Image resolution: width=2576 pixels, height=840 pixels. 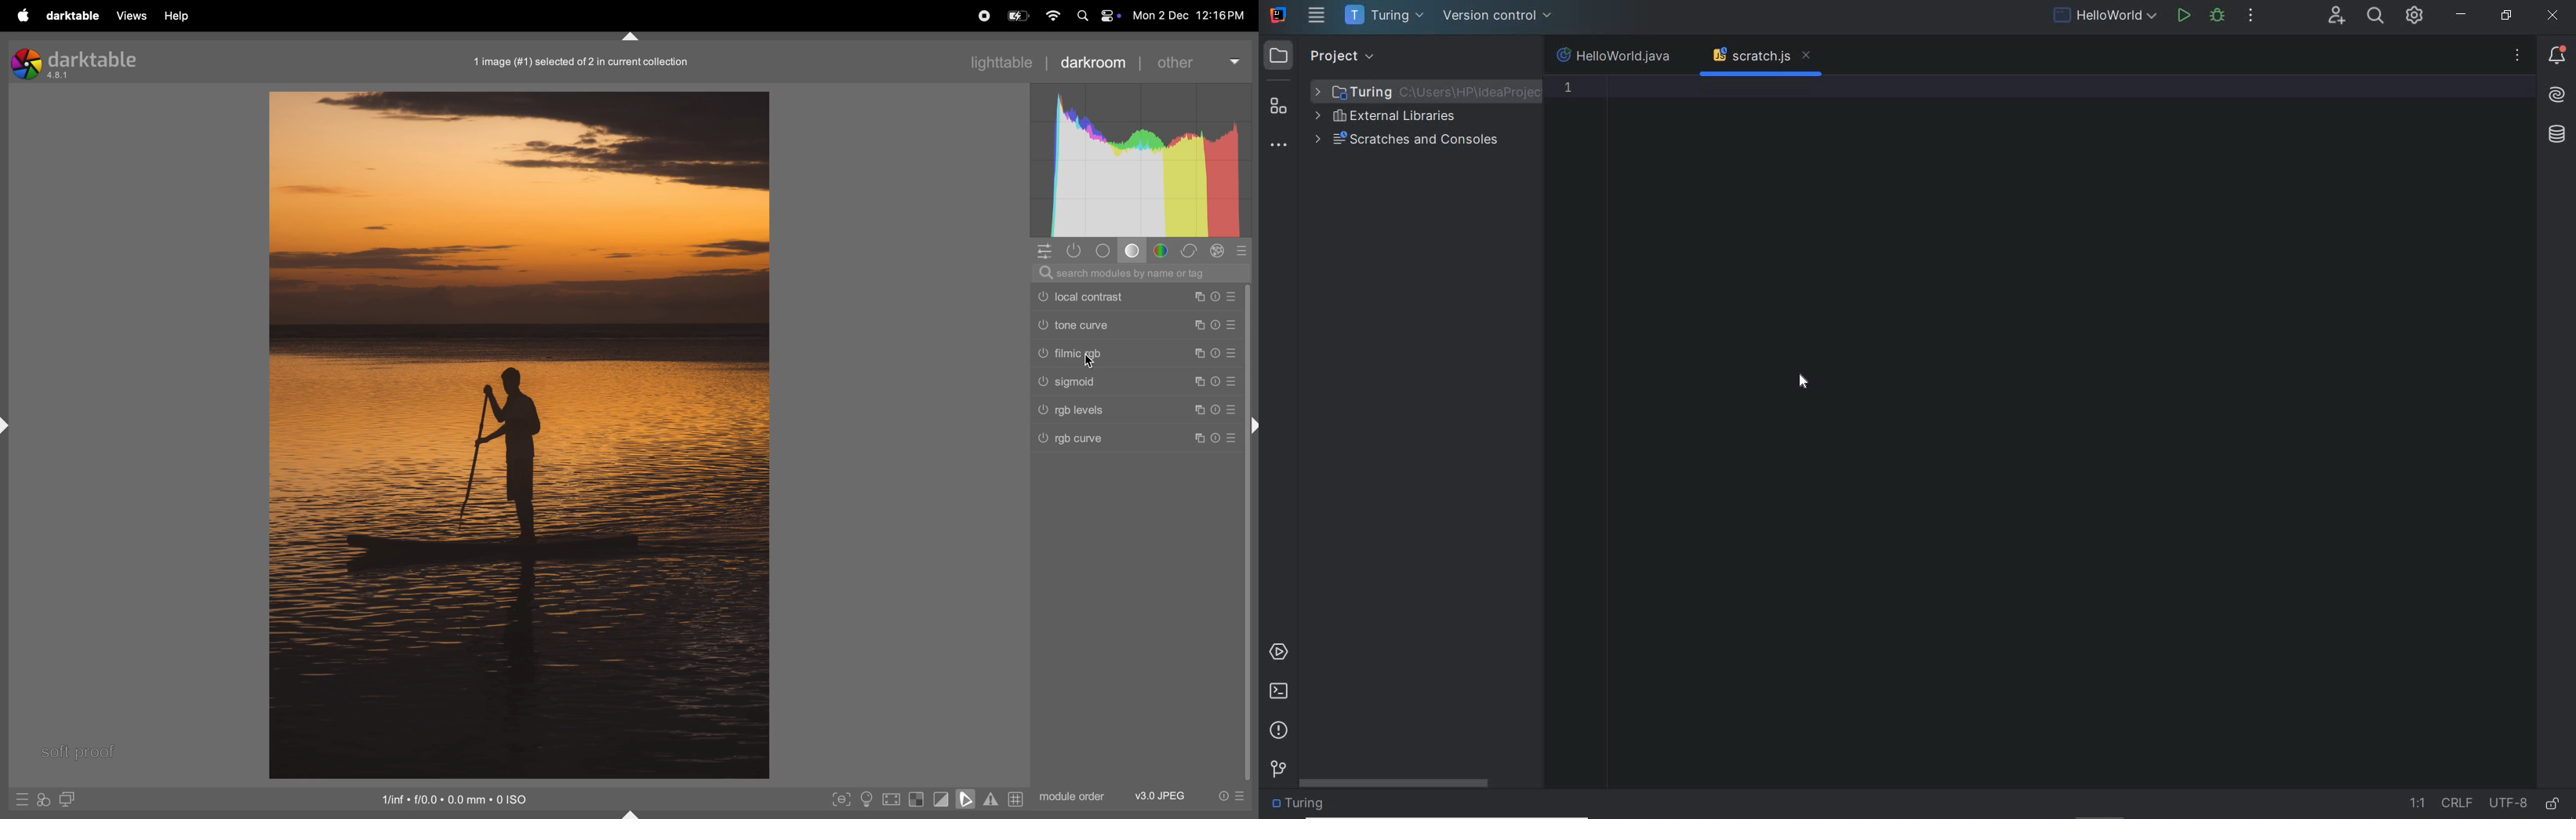 What do you see at coordinates (1281, 145) in the screenshot?
I see `more tool windows` at bounding box center [1281, 145].